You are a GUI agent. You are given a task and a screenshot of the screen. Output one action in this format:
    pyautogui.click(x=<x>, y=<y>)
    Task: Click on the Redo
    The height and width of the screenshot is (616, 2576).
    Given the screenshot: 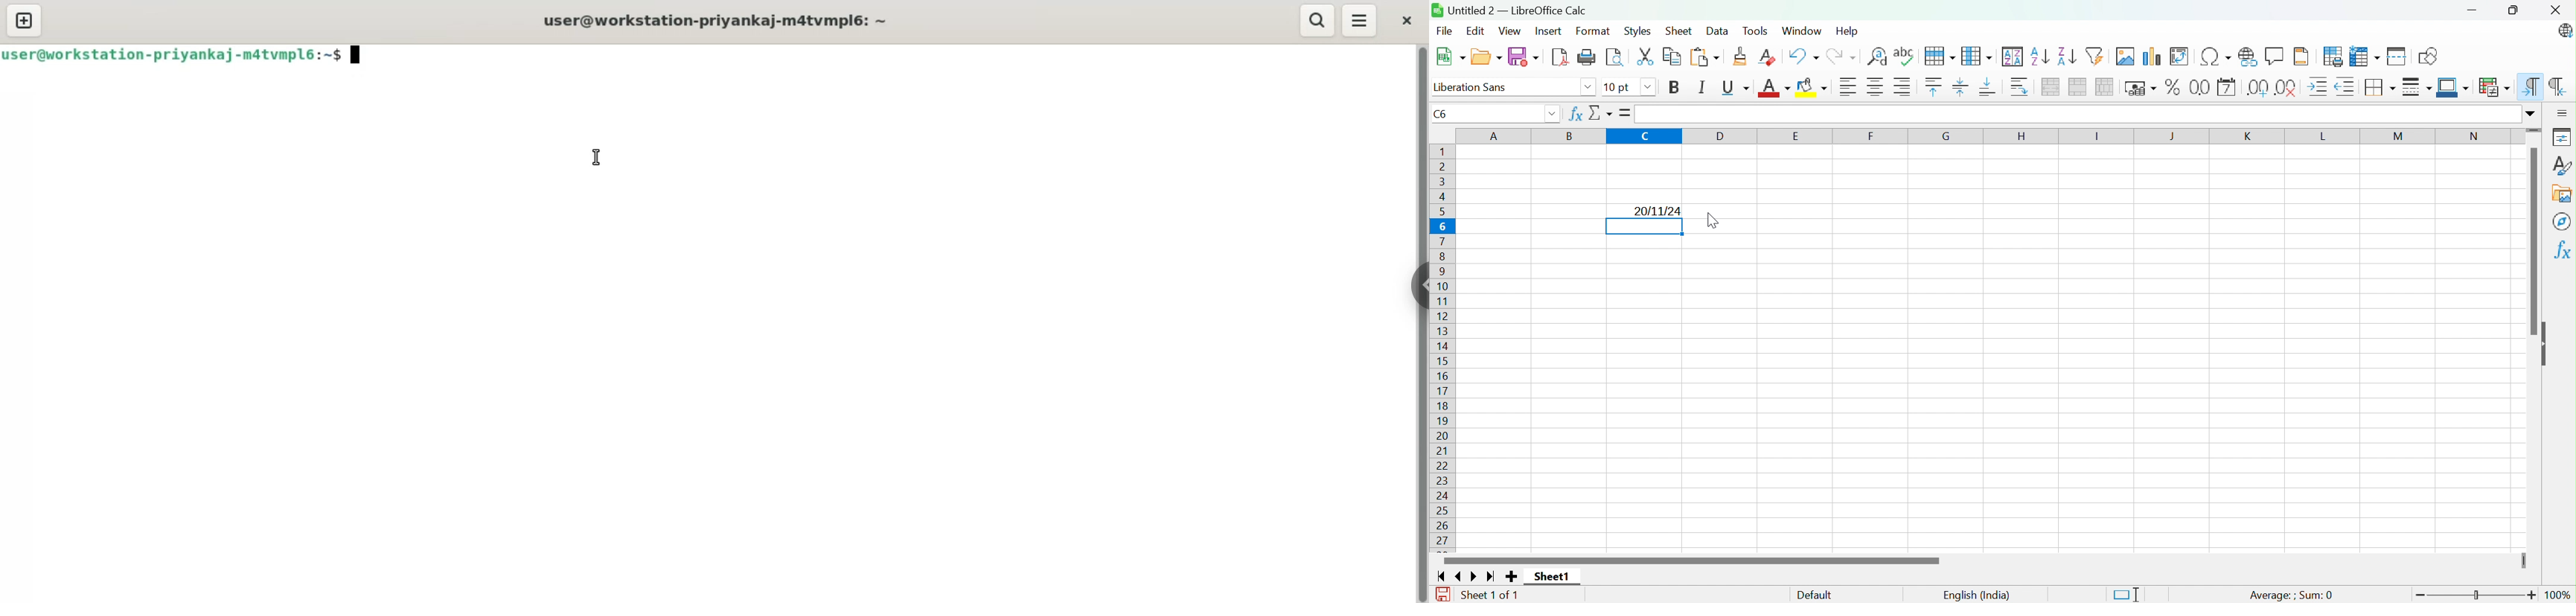 What is the action you would take?
    pyautogui.click(x=1841, y=57)
    